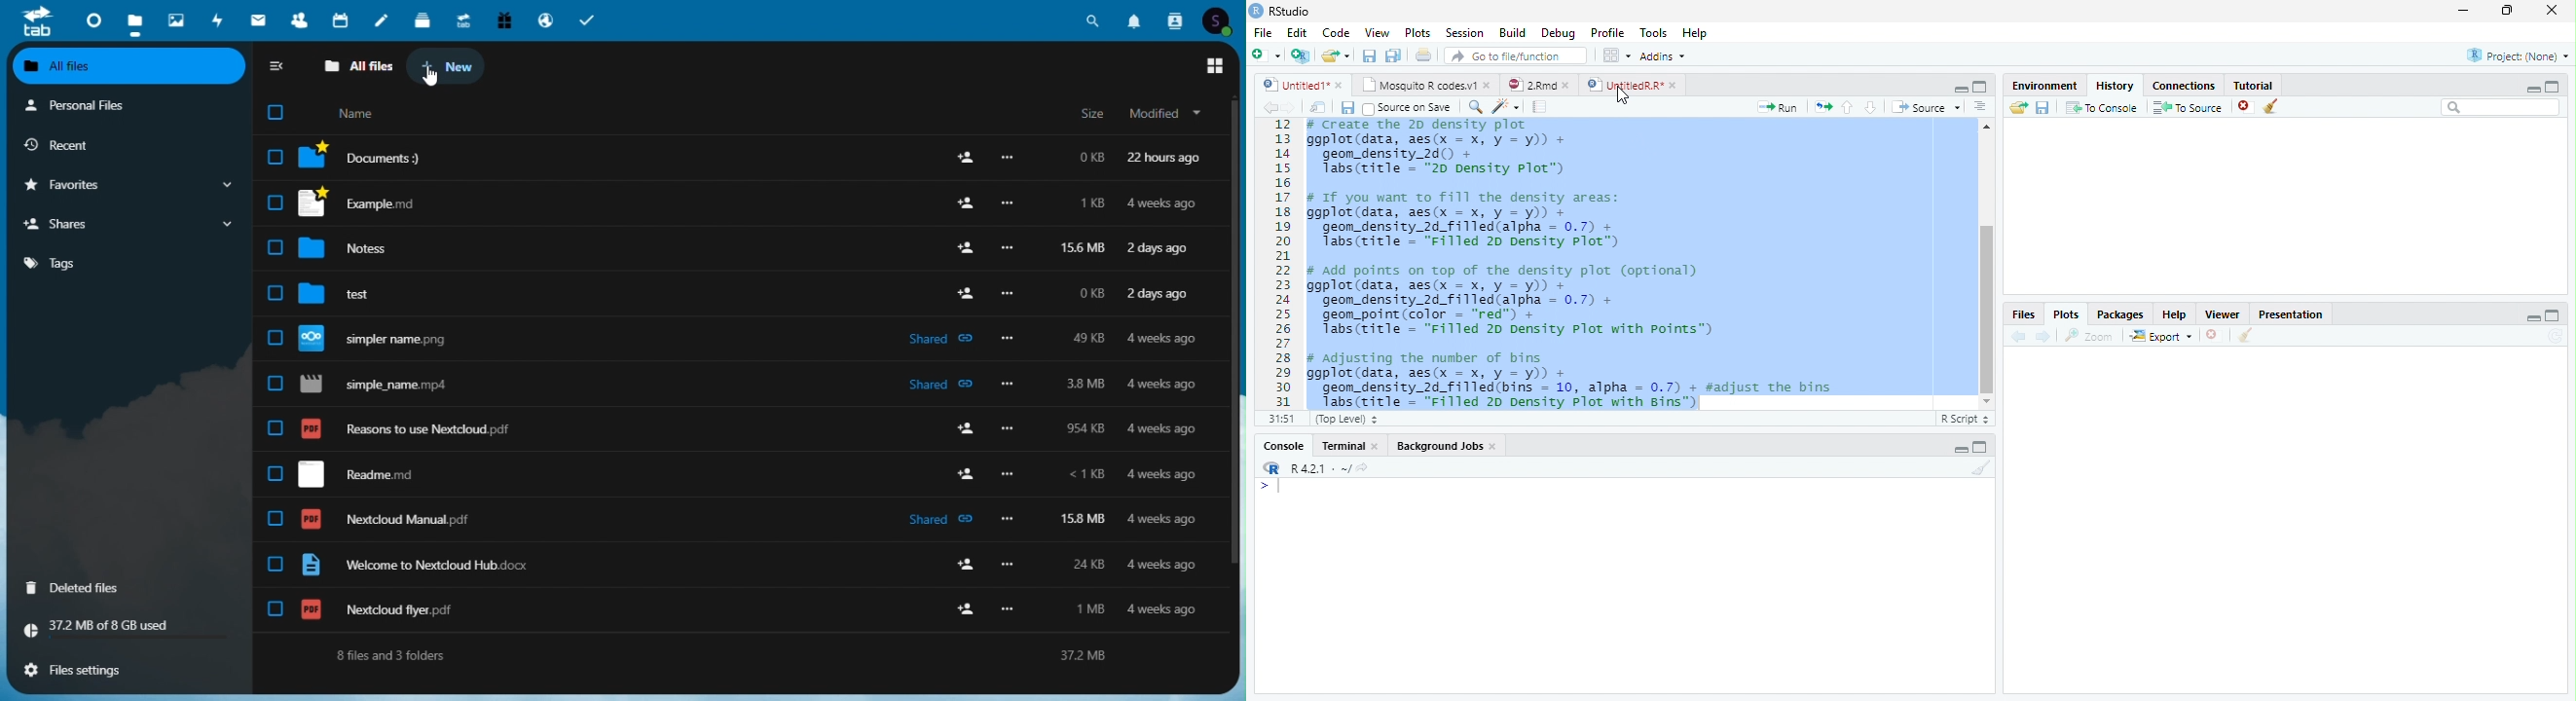  Describe the element at coordinates (2185, 87) in the screenshot. I see `Connections` at that location.